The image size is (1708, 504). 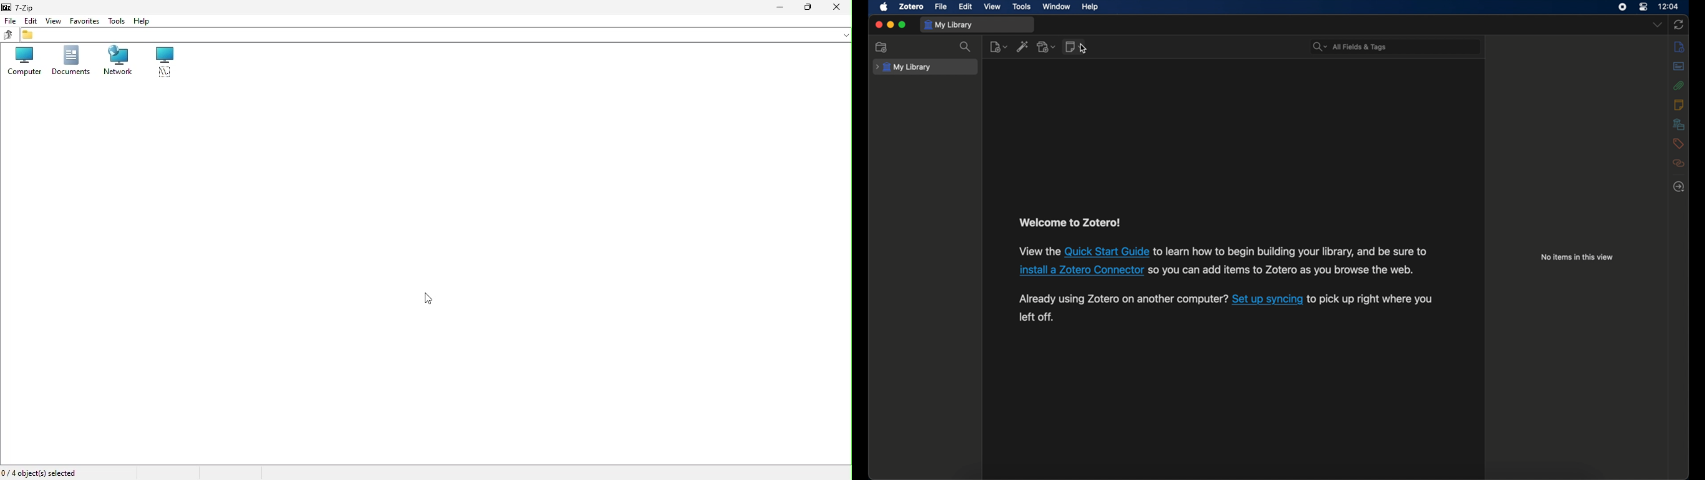 I want to click on search, so click(x=1351, y=47).